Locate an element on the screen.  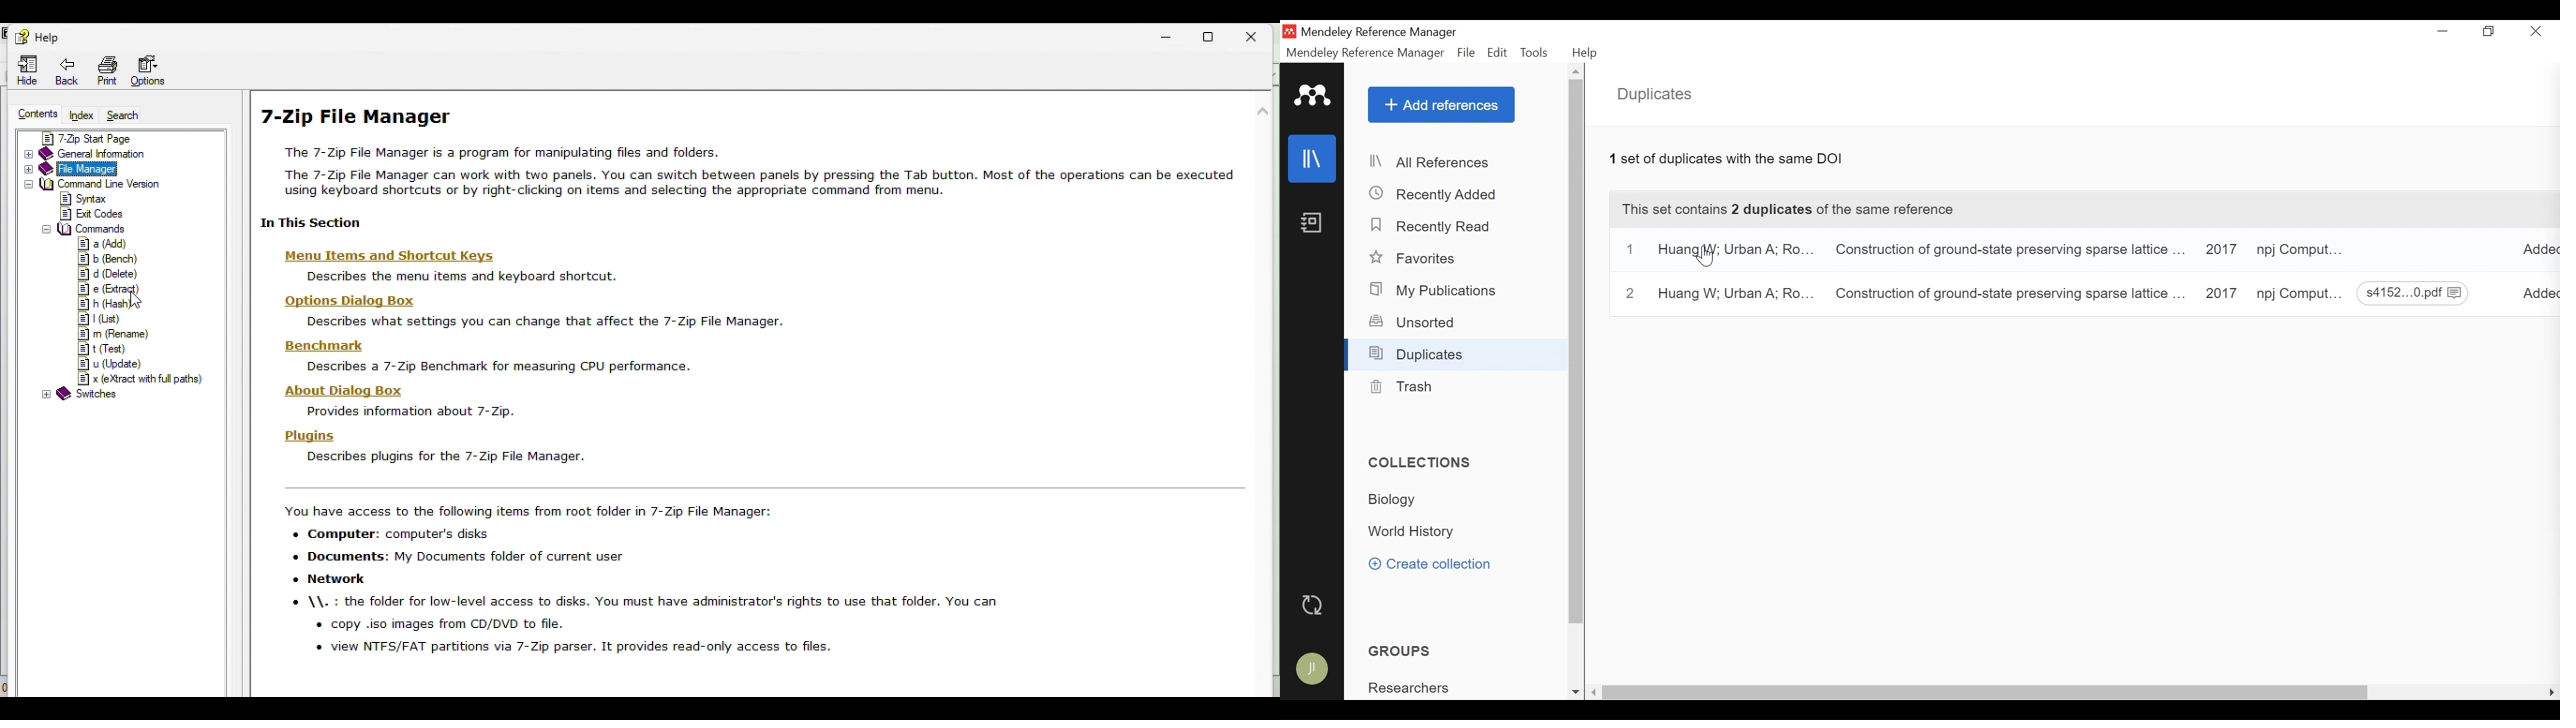
Scroll up is located at coordinates (1577, 73).